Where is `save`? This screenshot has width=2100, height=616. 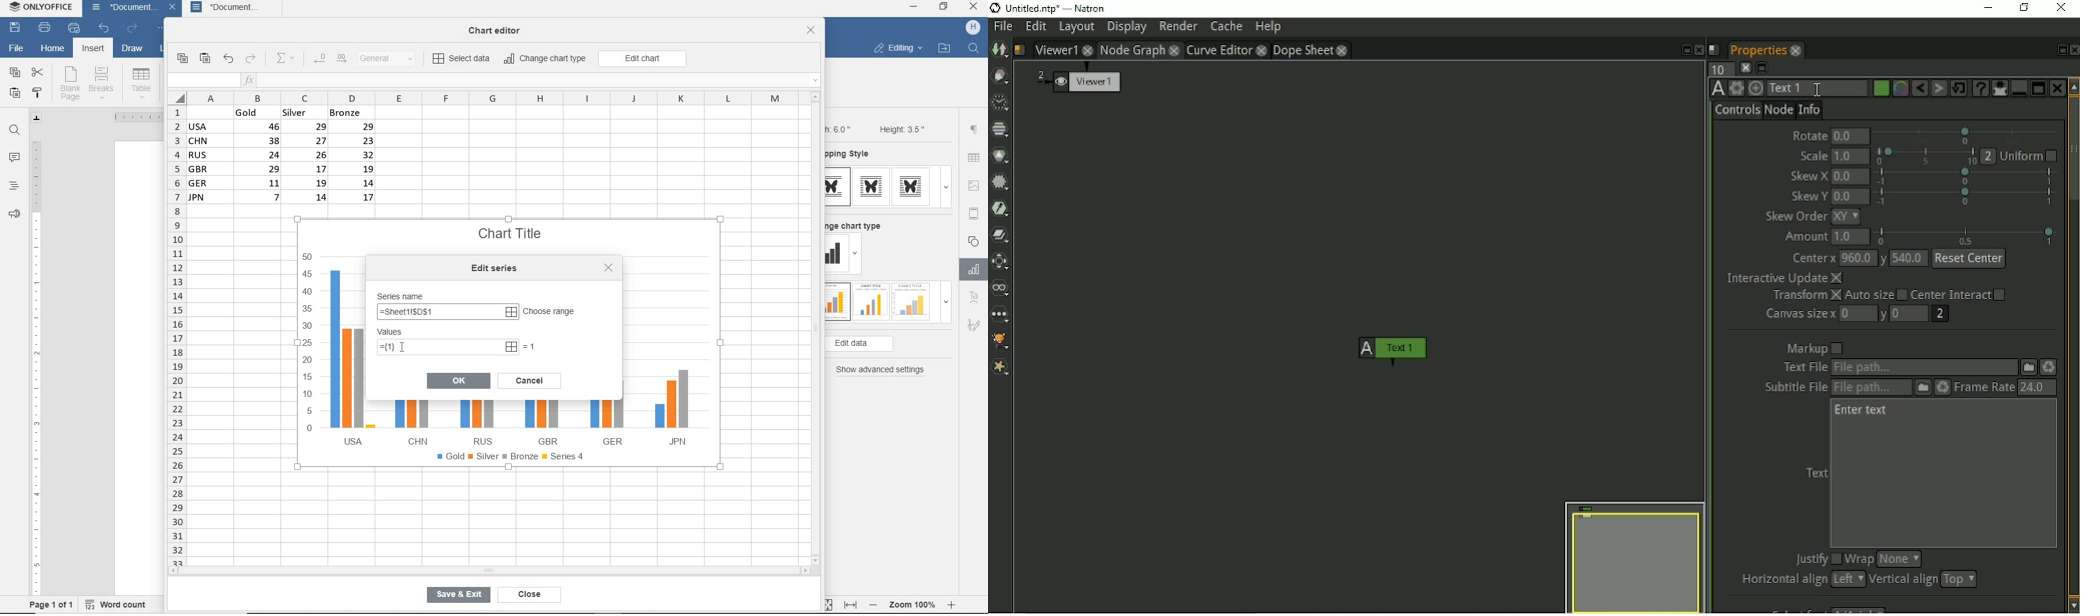
save is located at coordinates (15, 28).